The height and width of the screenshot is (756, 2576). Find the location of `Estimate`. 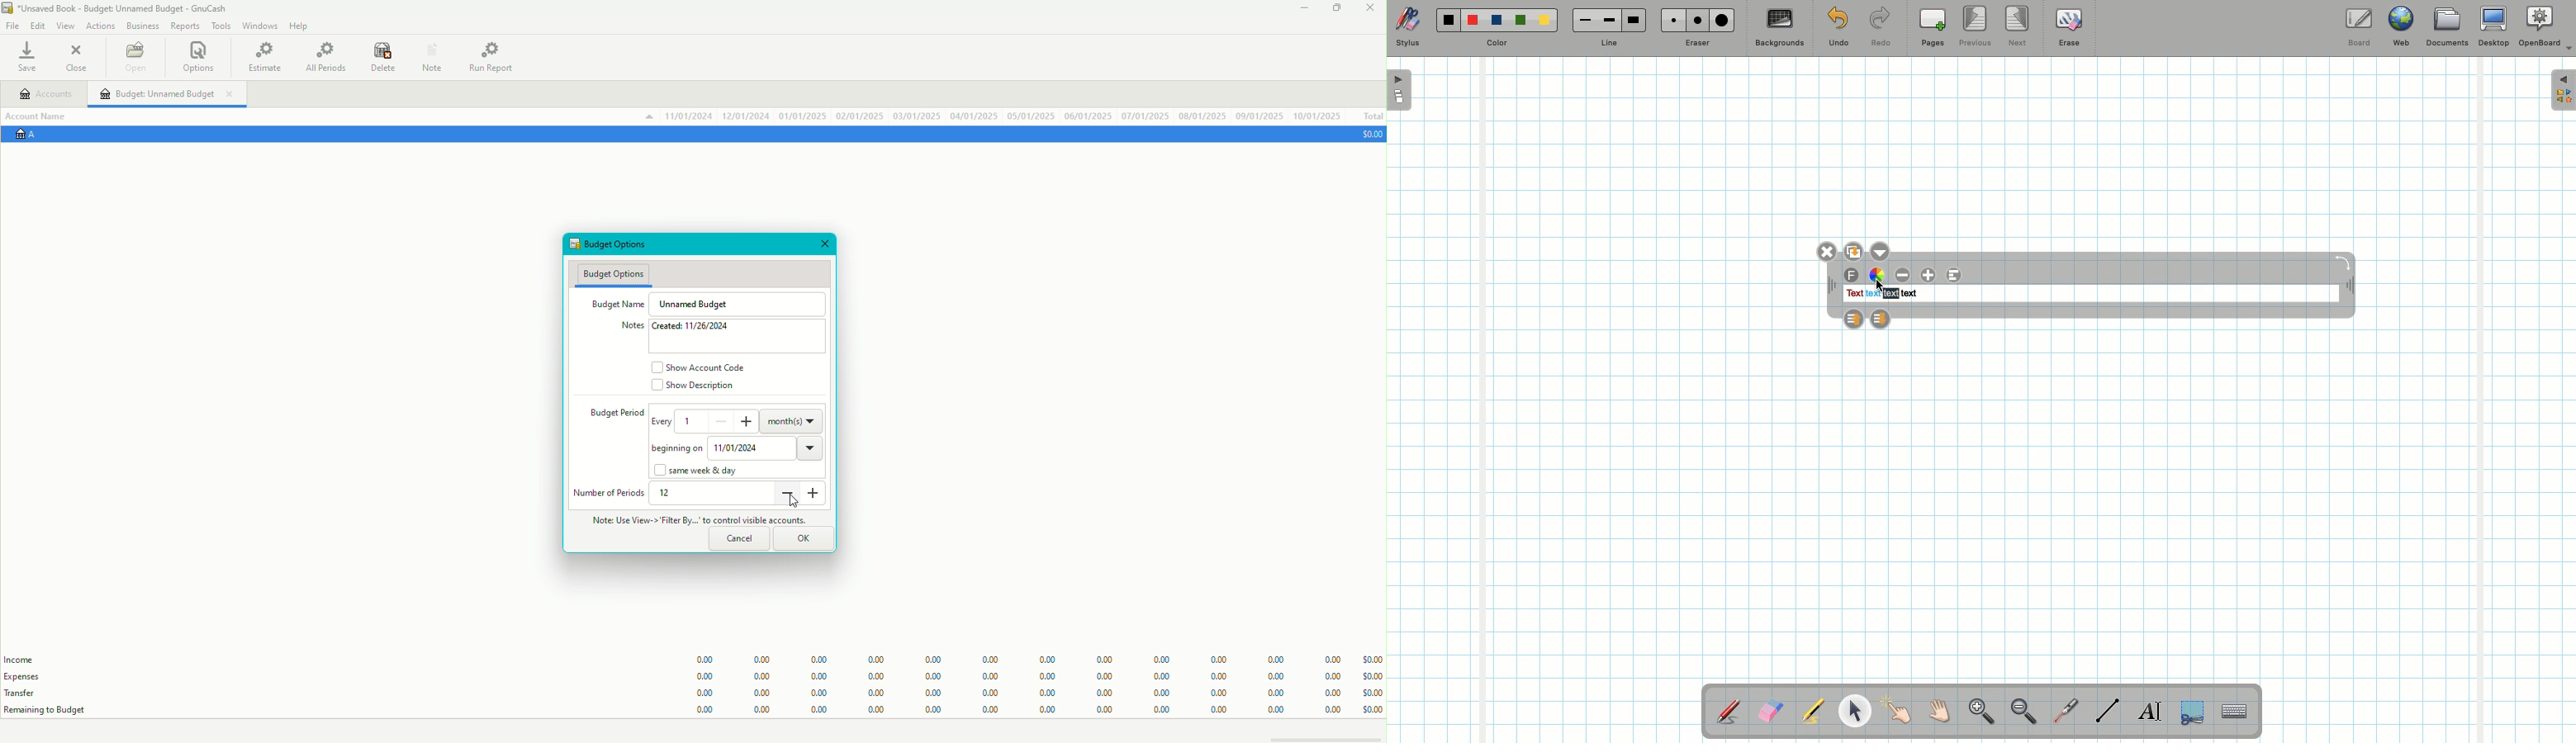

Estimate is located at coordinates (266, 56).